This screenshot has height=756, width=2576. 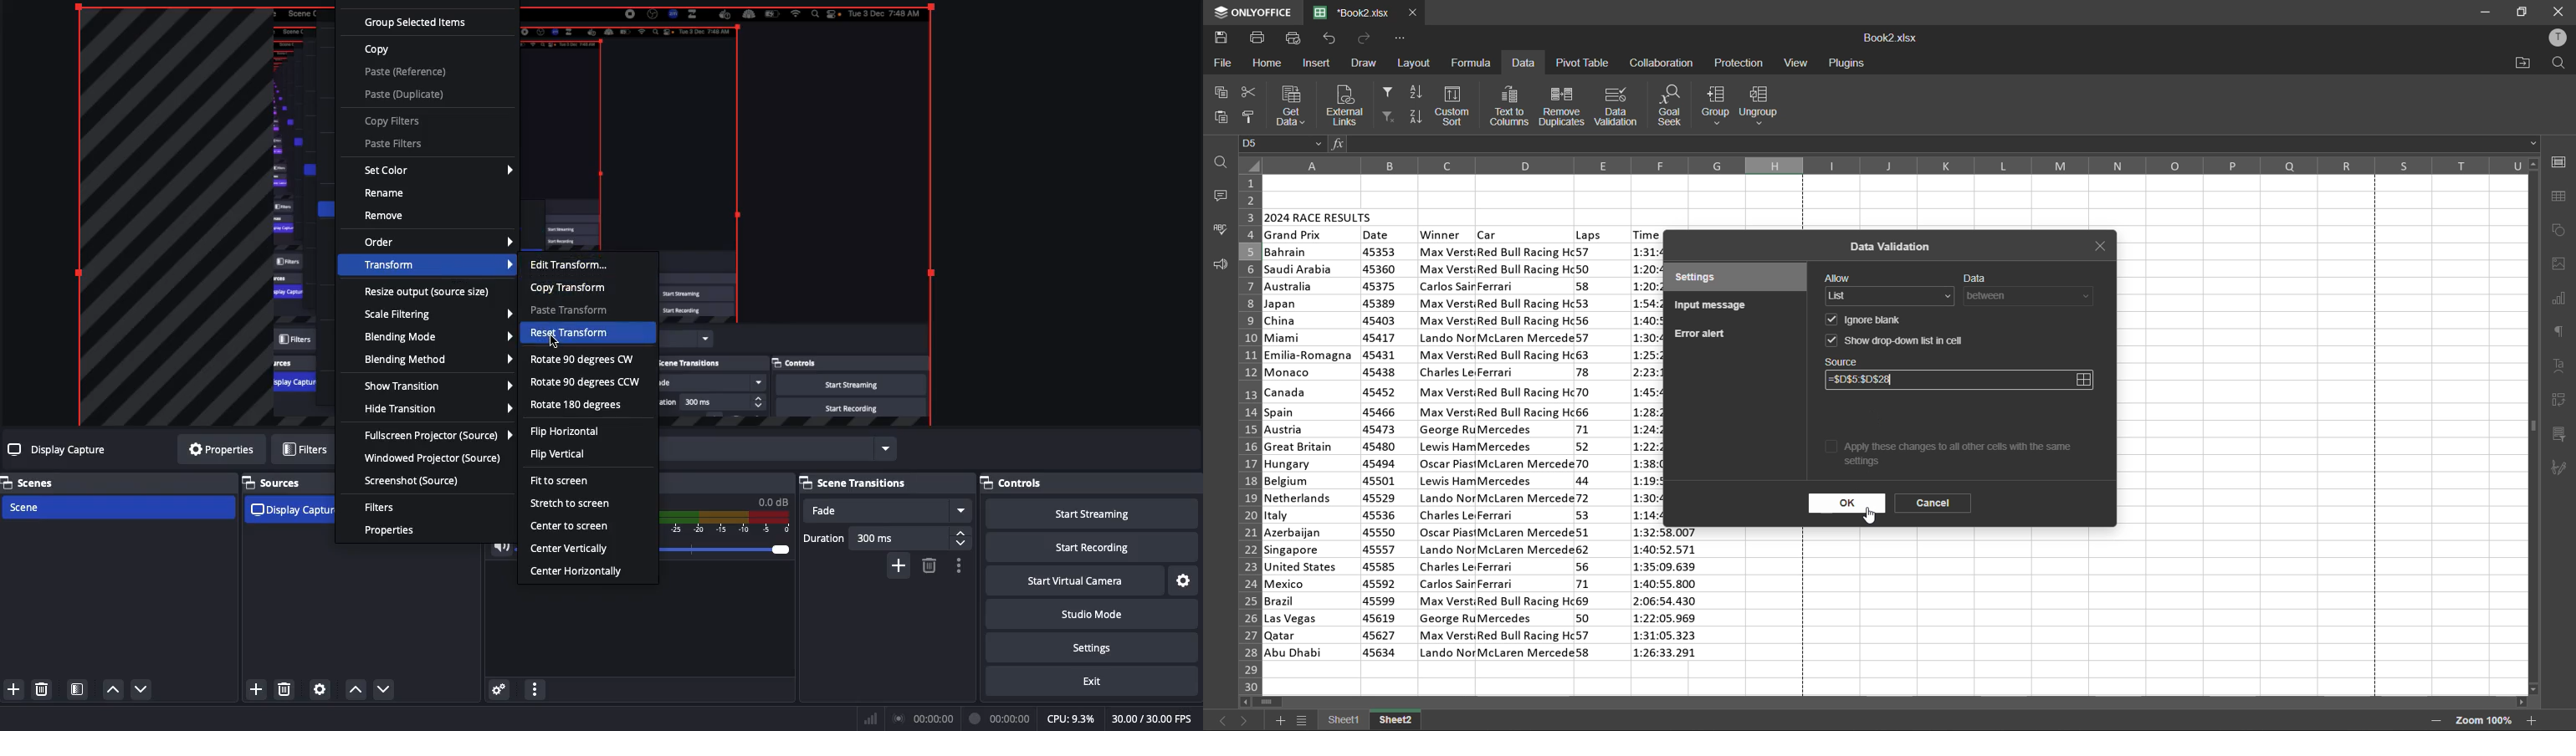 What do you see at coordinates (308, 447) in the screenshot?
I see `Filters` at bounding box center [308, 447].